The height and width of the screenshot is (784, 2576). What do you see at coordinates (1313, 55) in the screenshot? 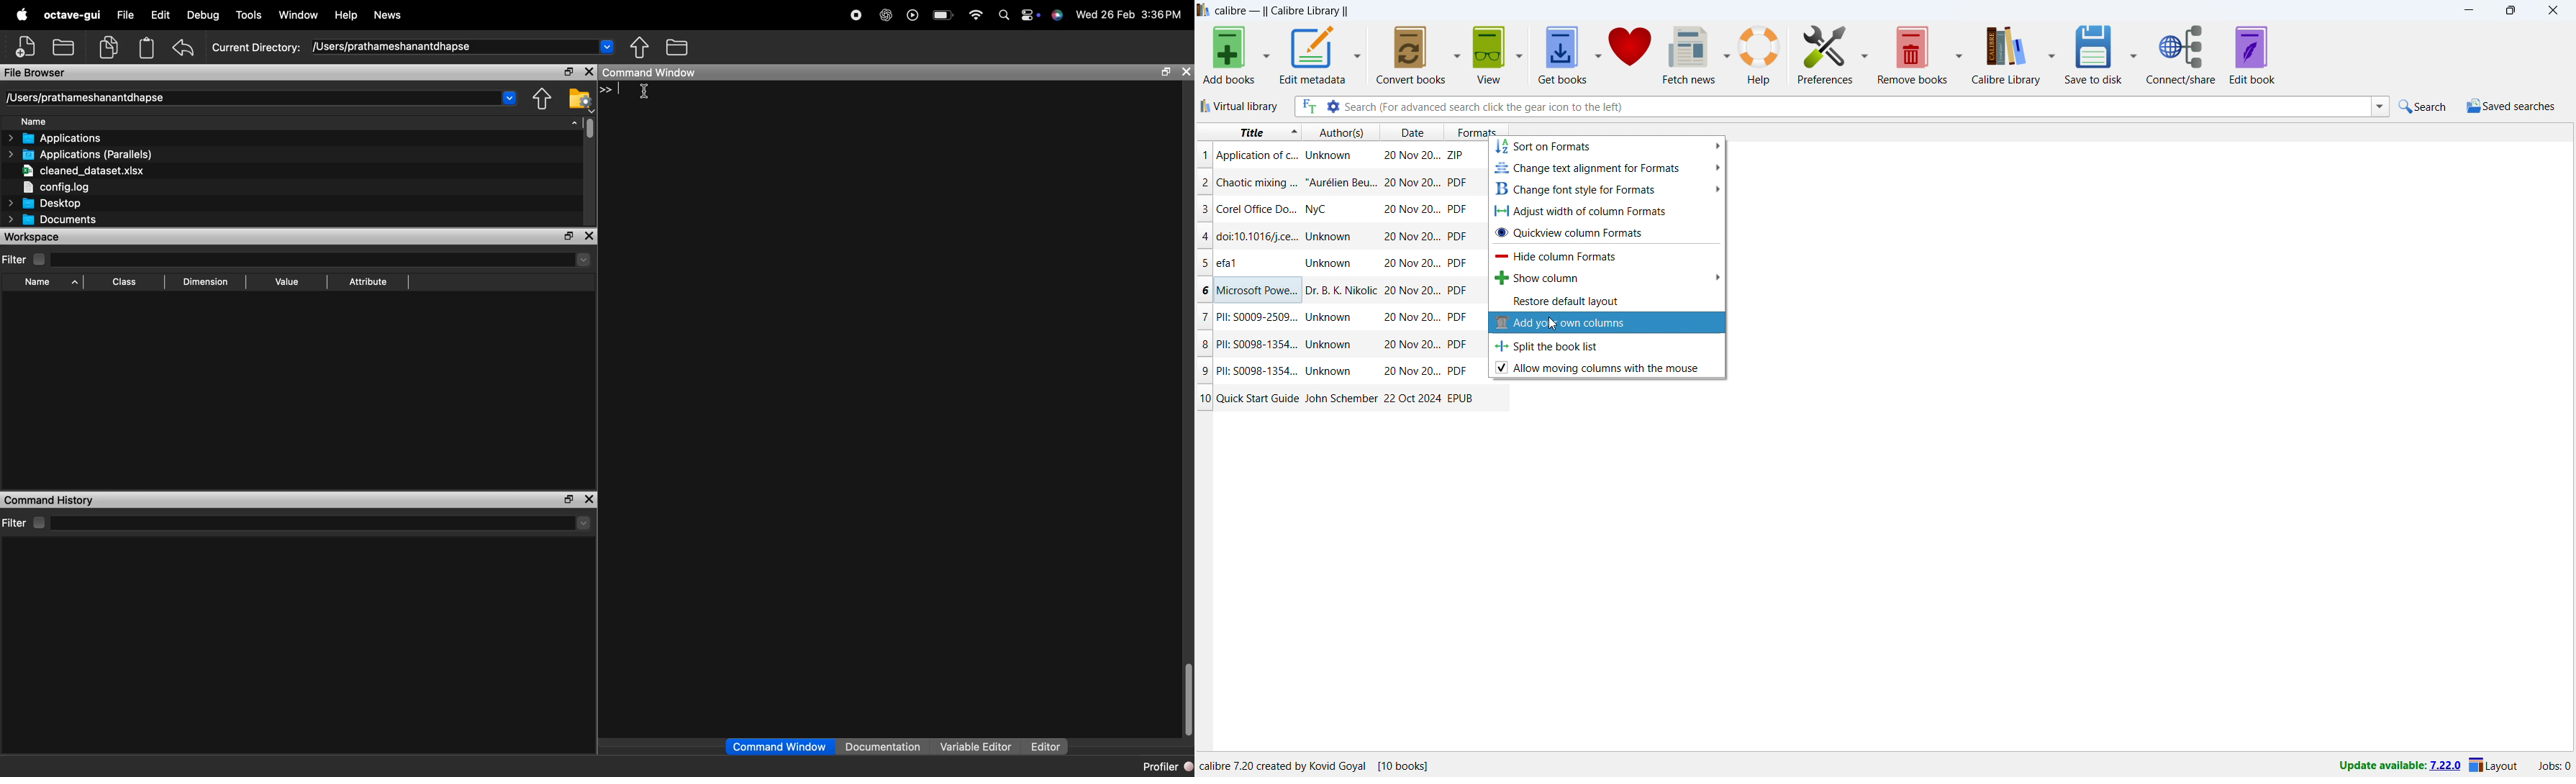
I see `` at bounding box center [1313, 55].